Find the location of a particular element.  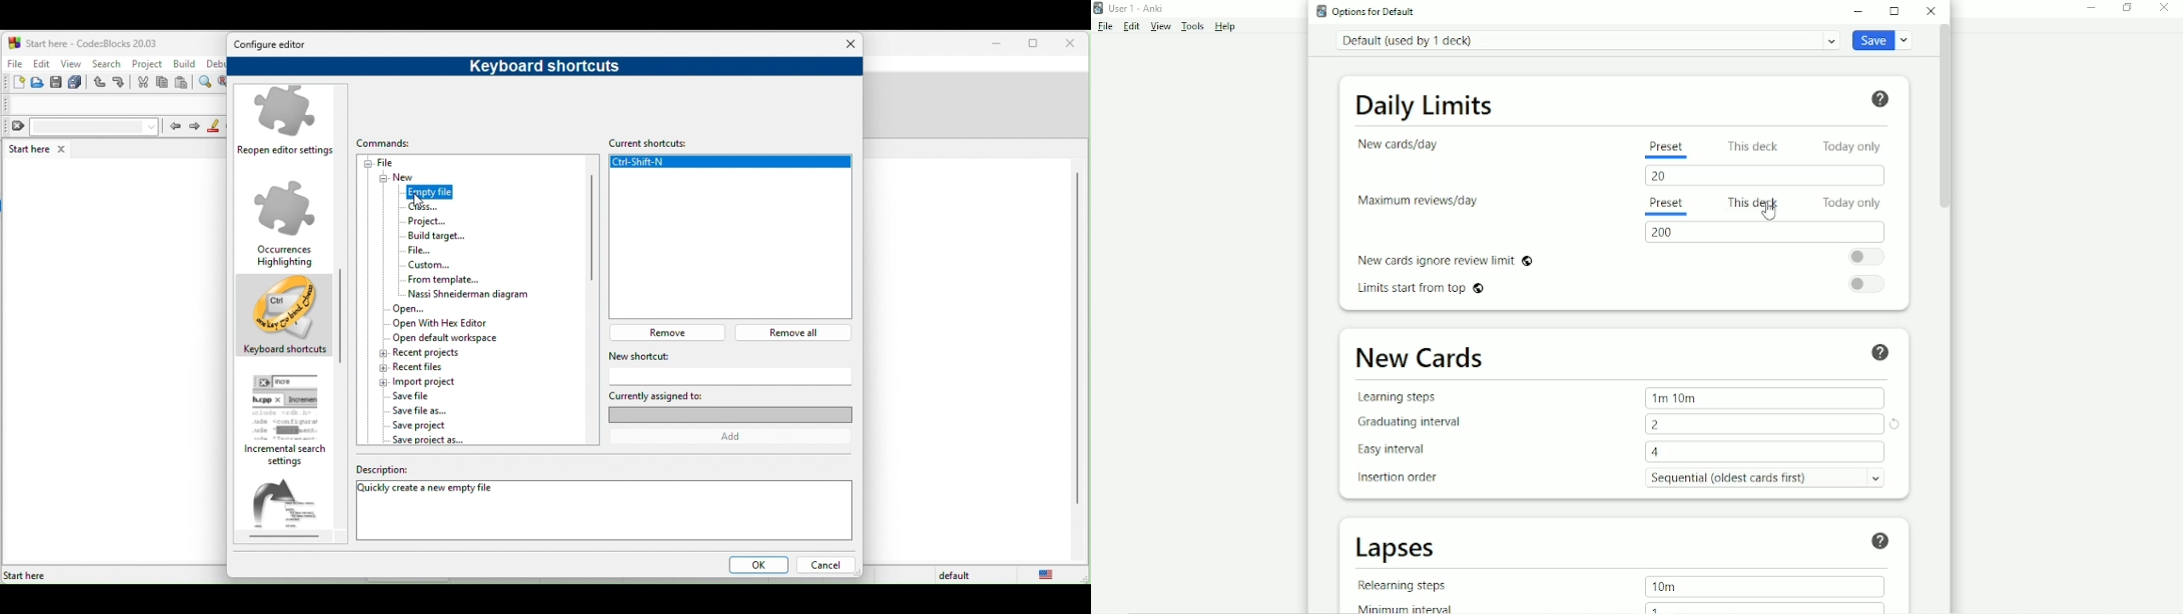

vertical scroll bar is located at coordinates (591, 233).